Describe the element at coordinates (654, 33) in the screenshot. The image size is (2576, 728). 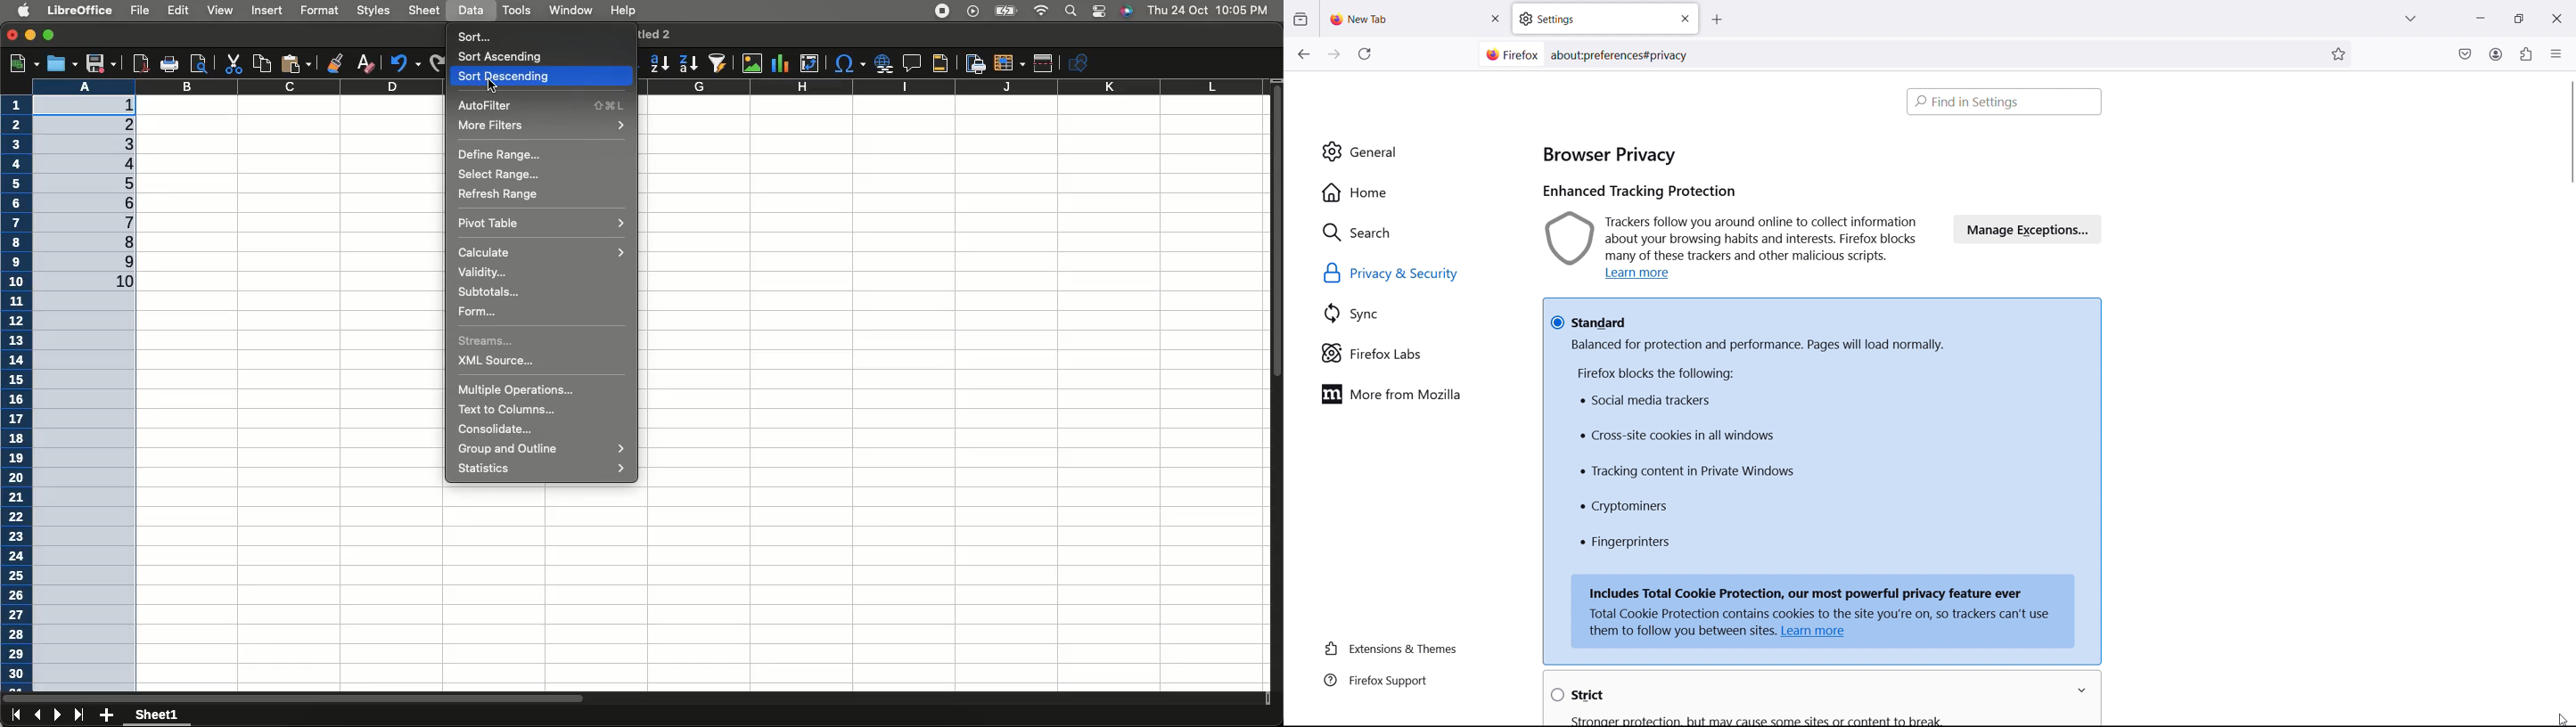
I see `Untitled 2` at that location.